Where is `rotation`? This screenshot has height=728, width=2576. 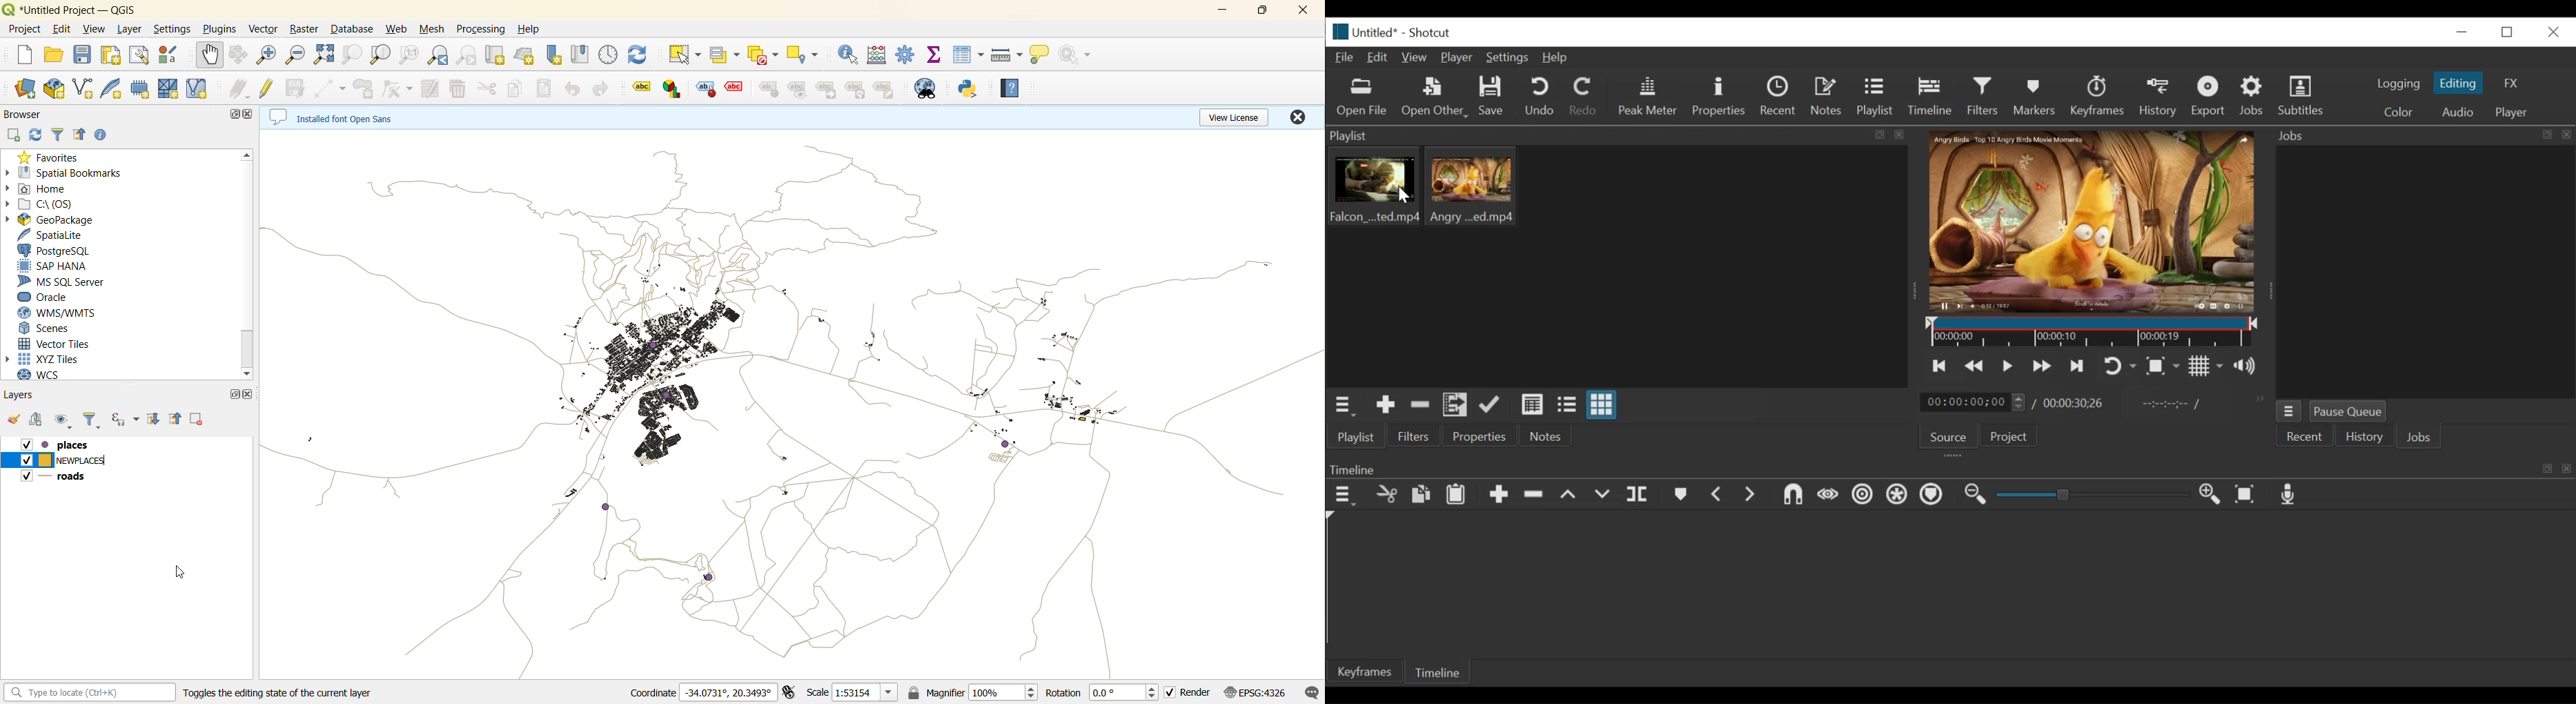
rotation is located at coordinates (1101, 694).